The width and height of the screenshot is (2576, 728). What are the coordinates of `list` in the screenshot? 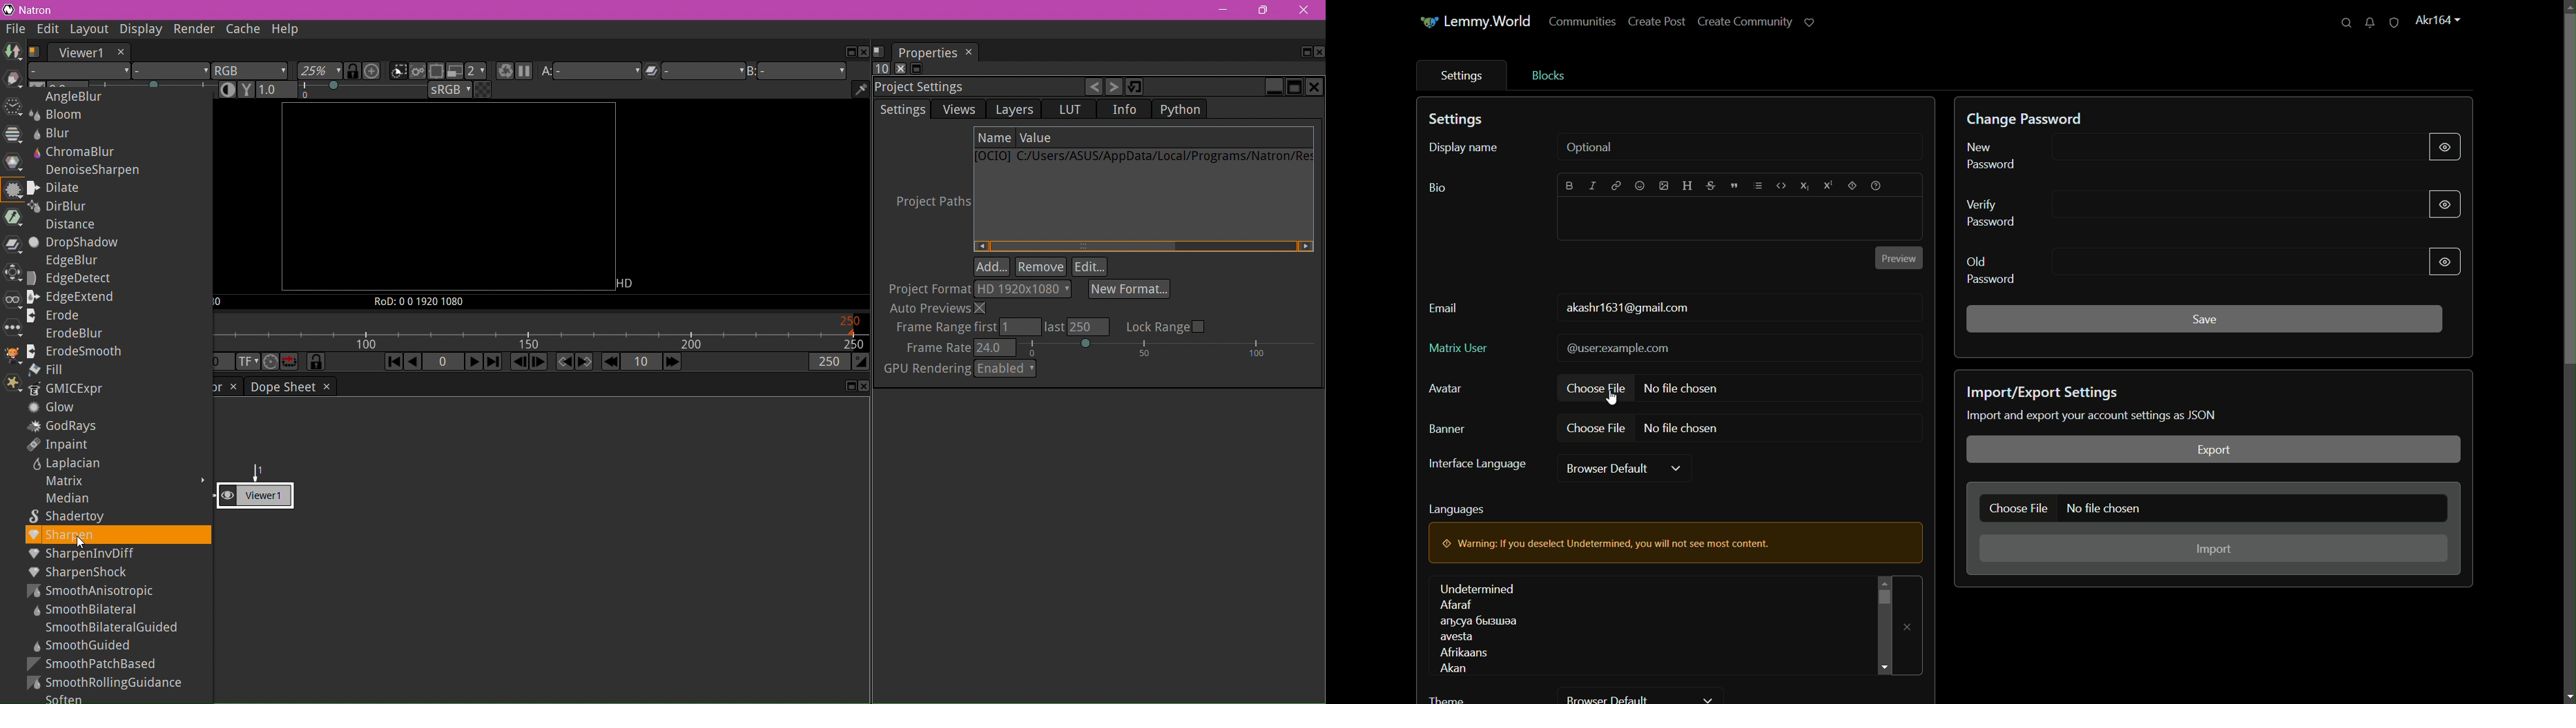 It's located at (1757, 186).